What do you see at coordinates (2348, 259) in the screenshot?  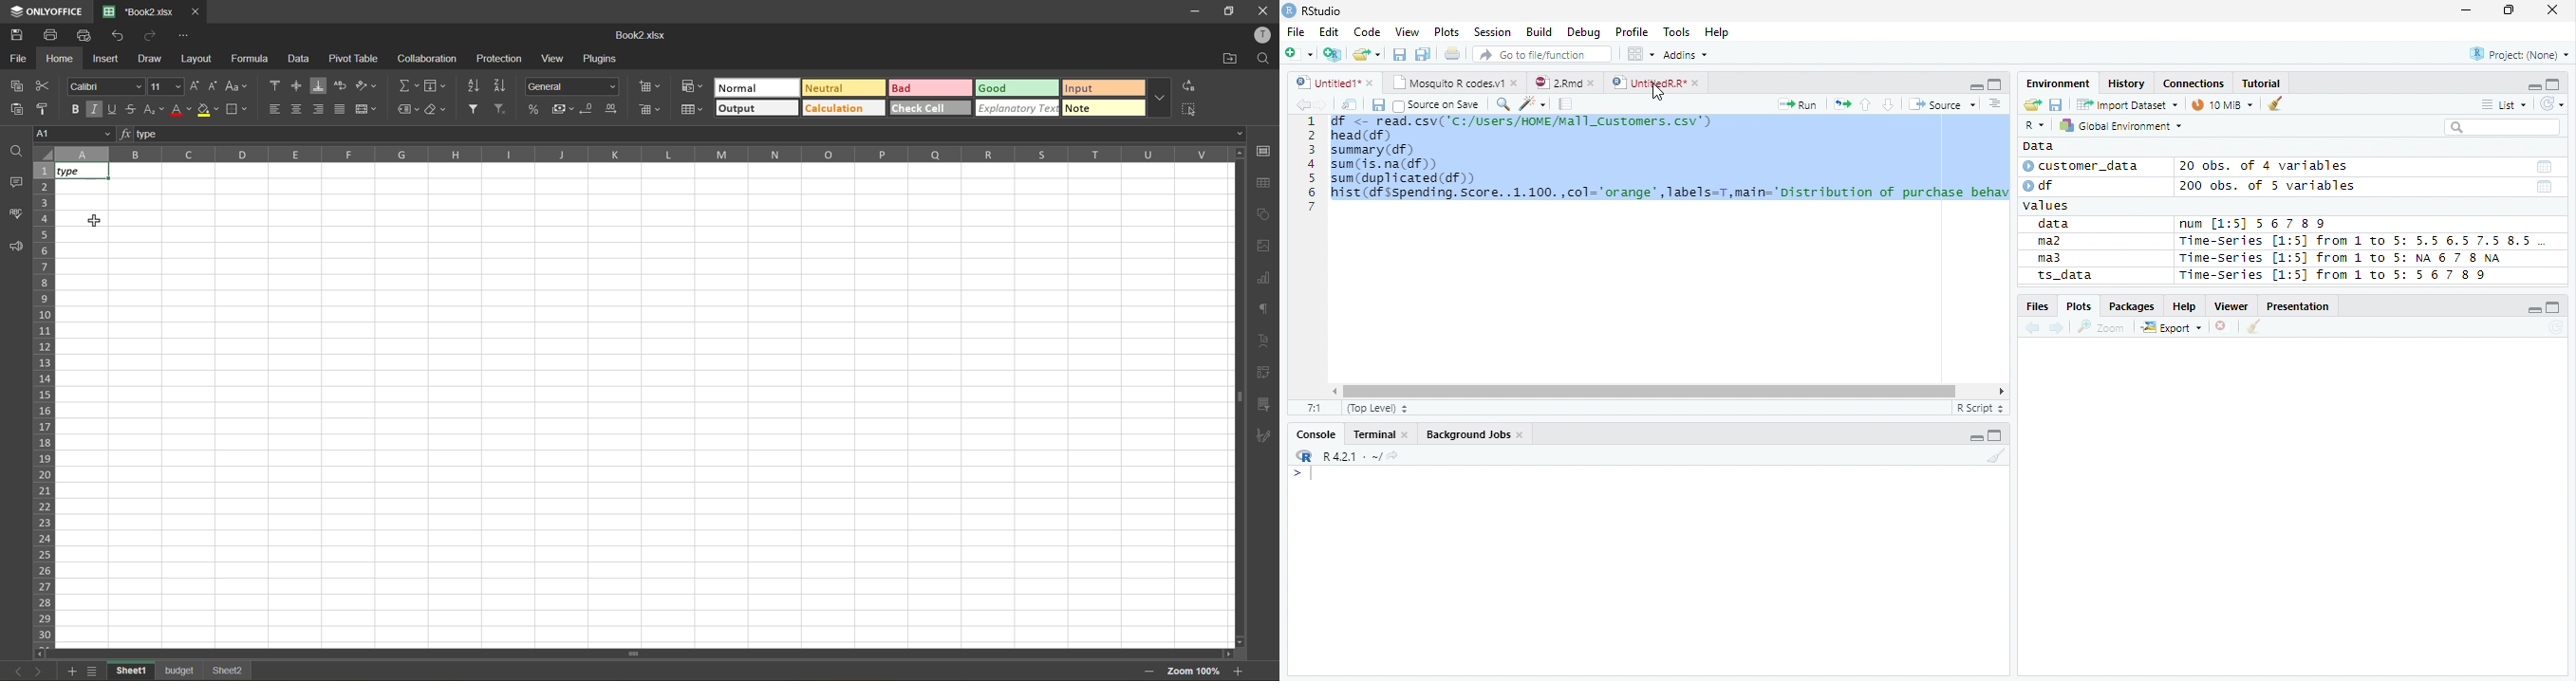 I see `Time-series [1:5] from 1 to 5: NA 6 7 8 NA` at bounding box center [2348, 259].